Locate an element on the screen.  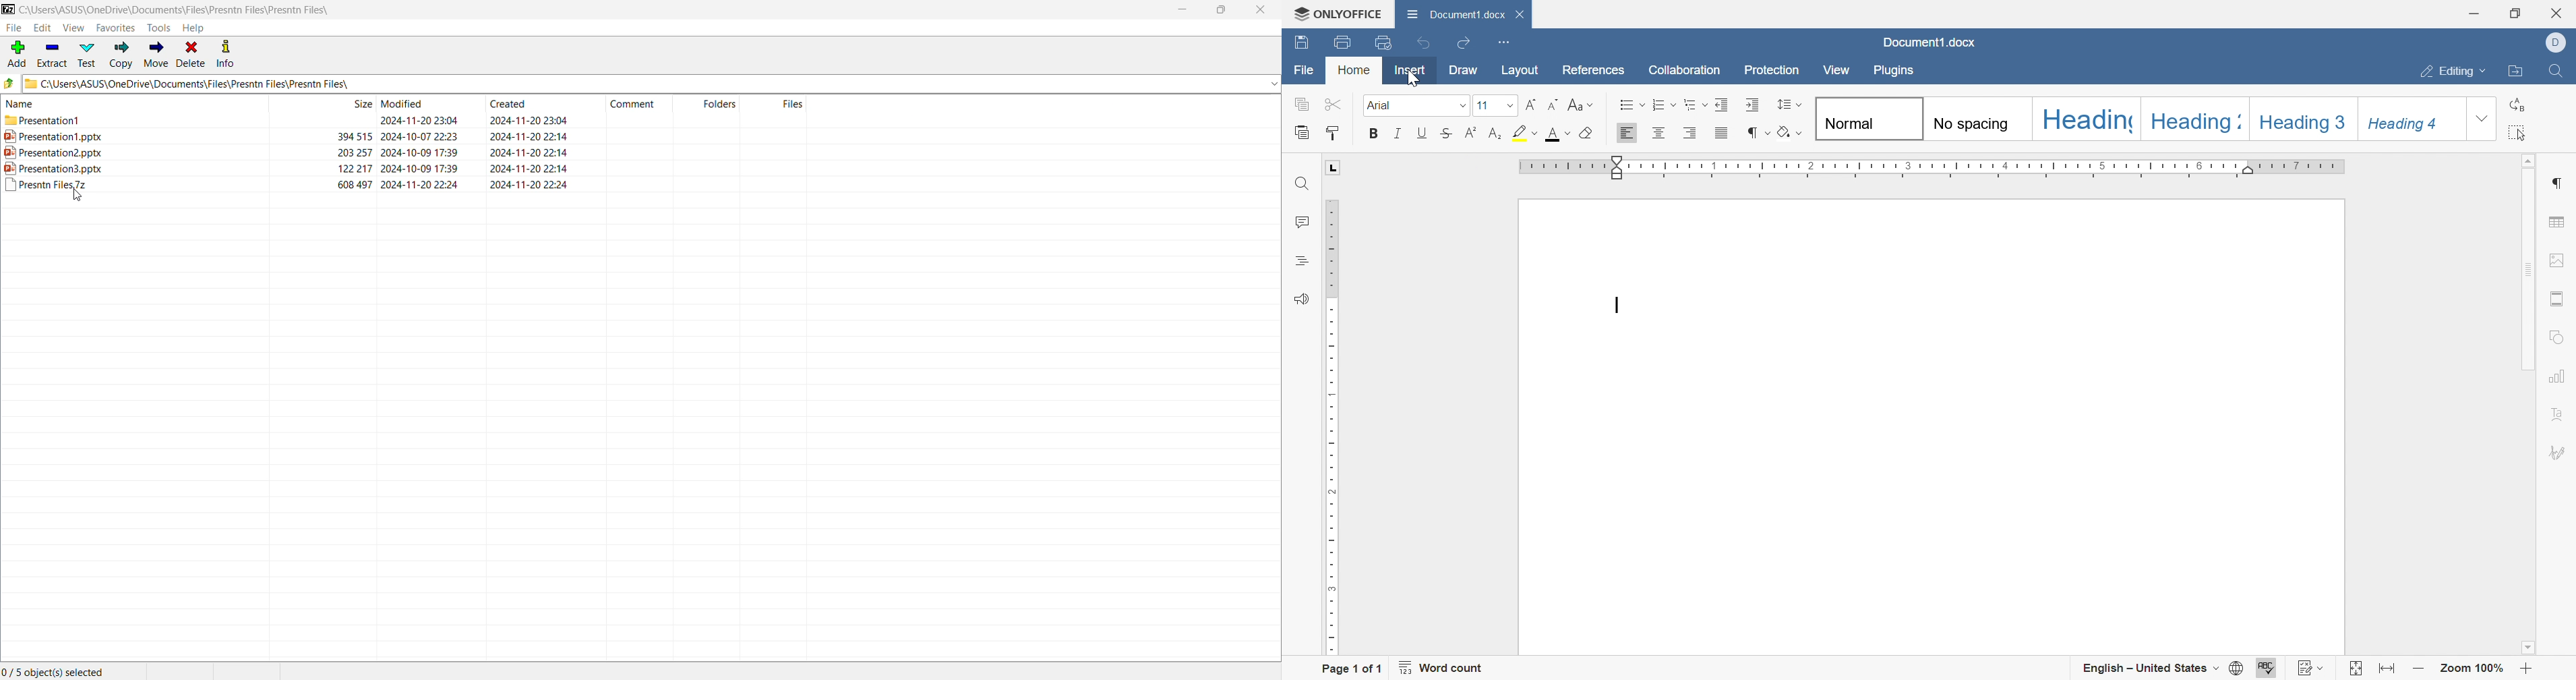
Italic is located at coordinates (1398, 133).